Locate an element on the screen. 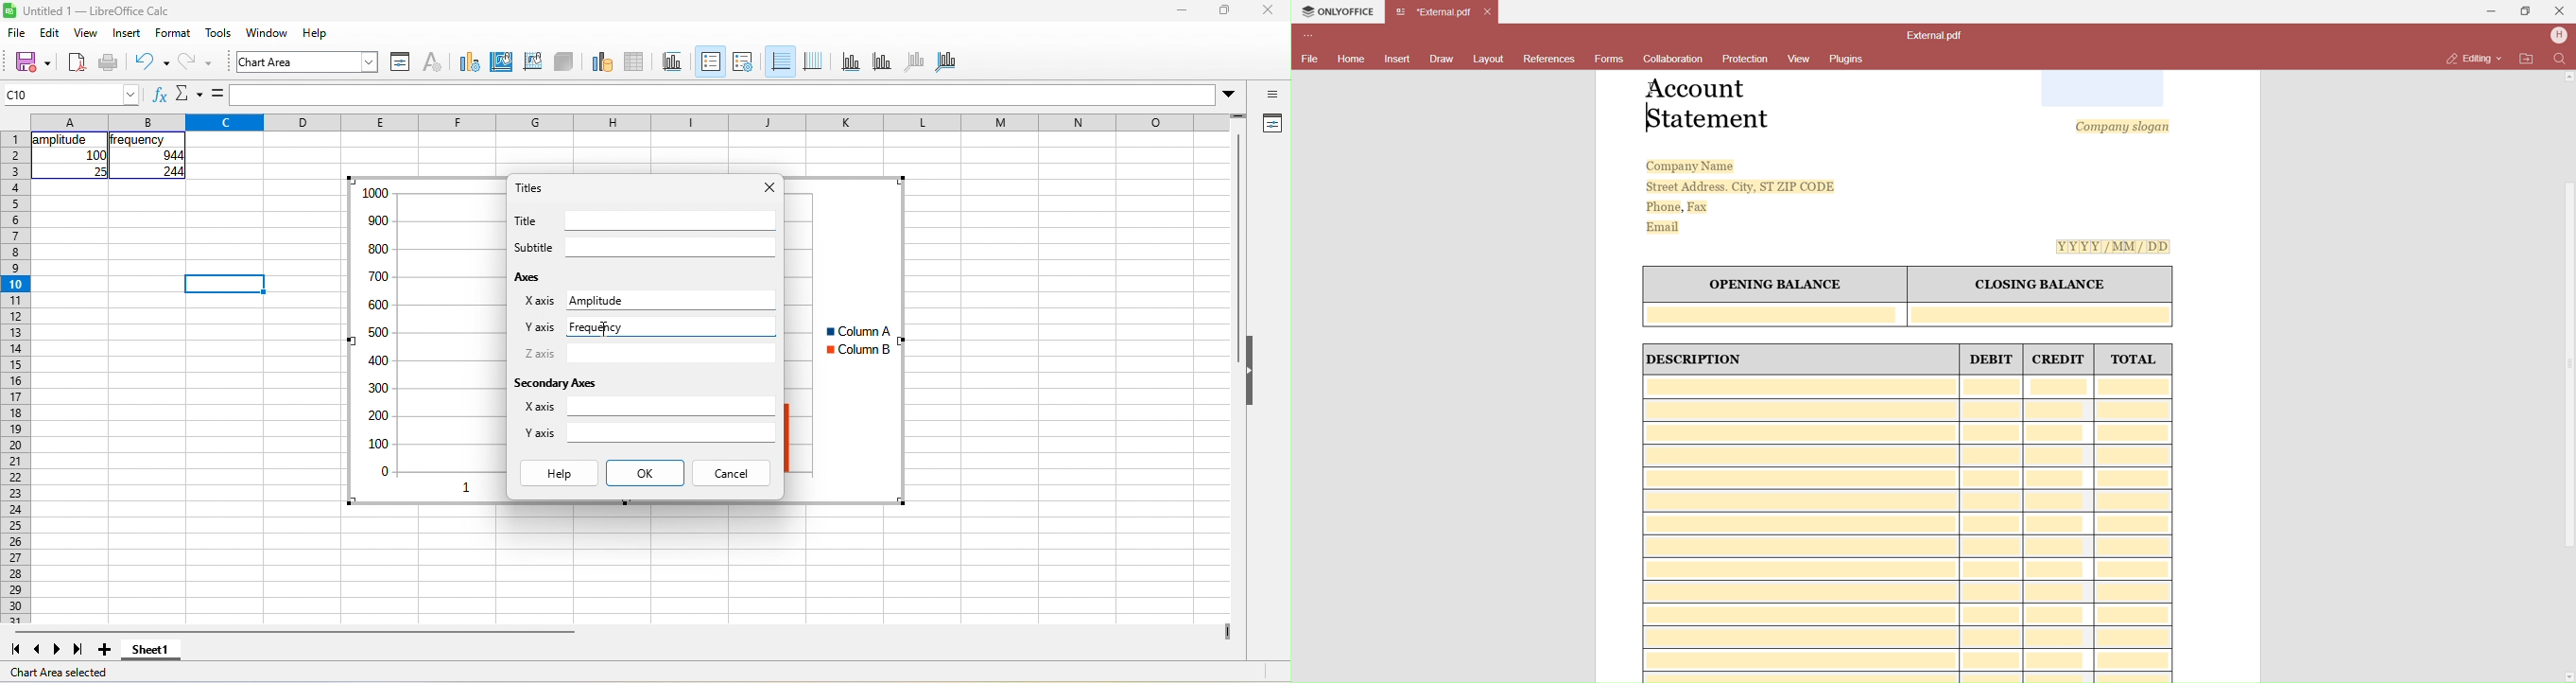 The width and height of the screenshot is (2576, 700). add new sheet is located at coordinates (104, 650).